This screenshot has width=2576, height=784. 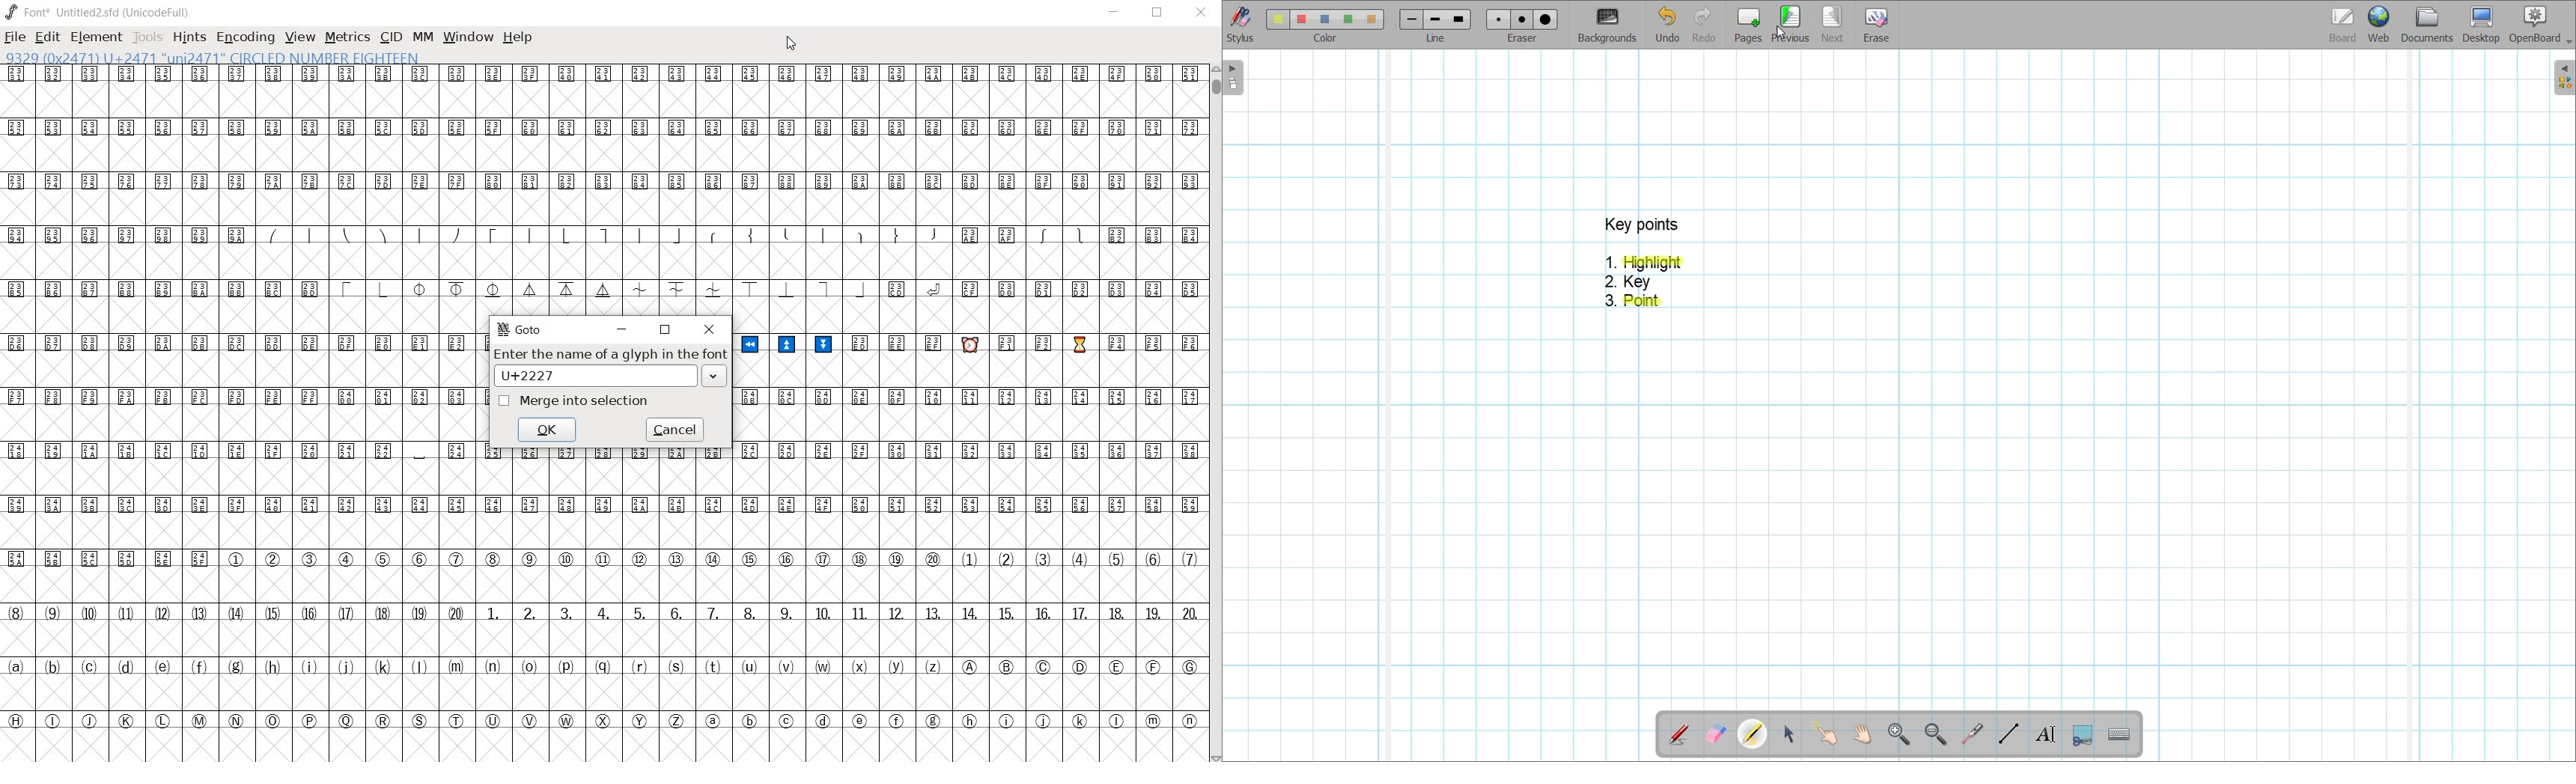 I want to click on Merge into selection, so click(x=574, y=401).